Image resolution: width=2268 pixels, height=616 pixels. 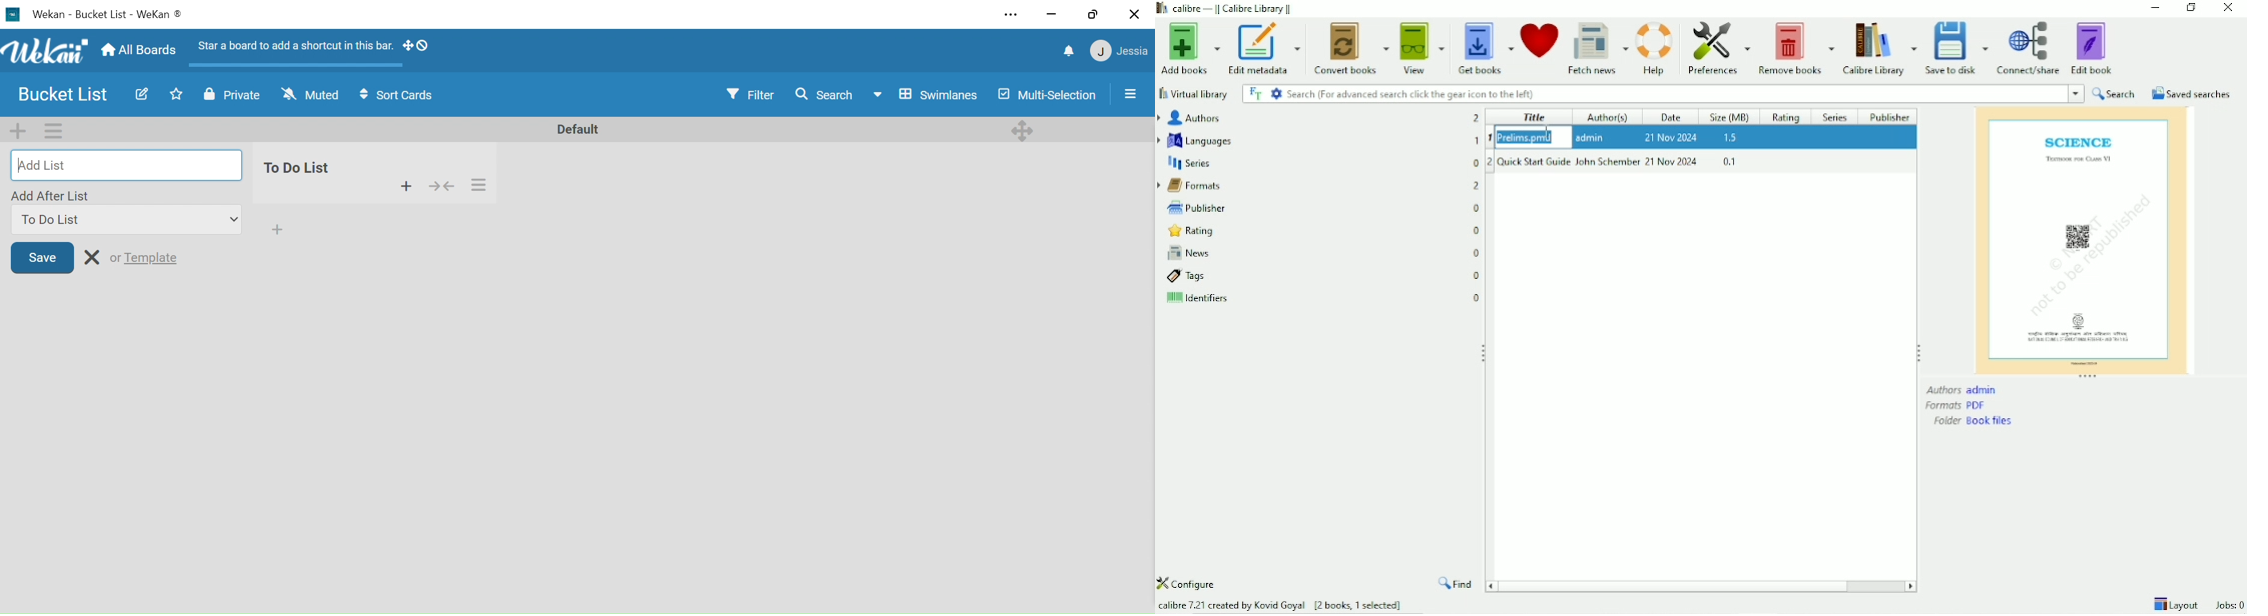 I want to click on Layout, so click(x=2175, y=603).